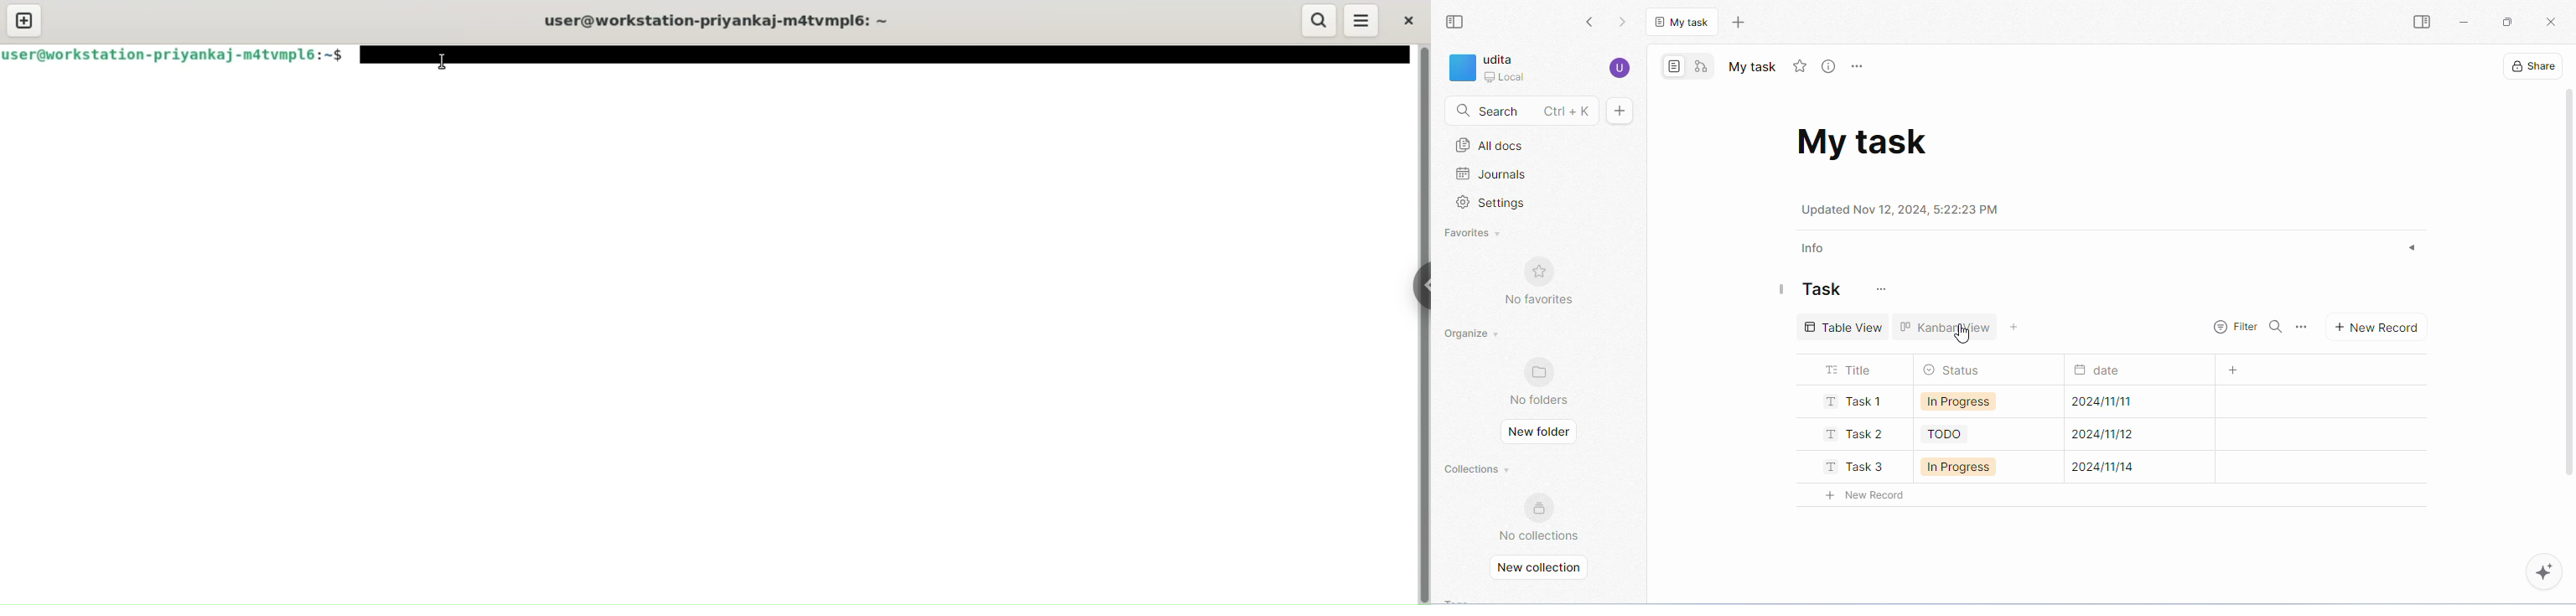 This screenshot has width=2576, height=616. I want to click on menu, so click(1362, 20).